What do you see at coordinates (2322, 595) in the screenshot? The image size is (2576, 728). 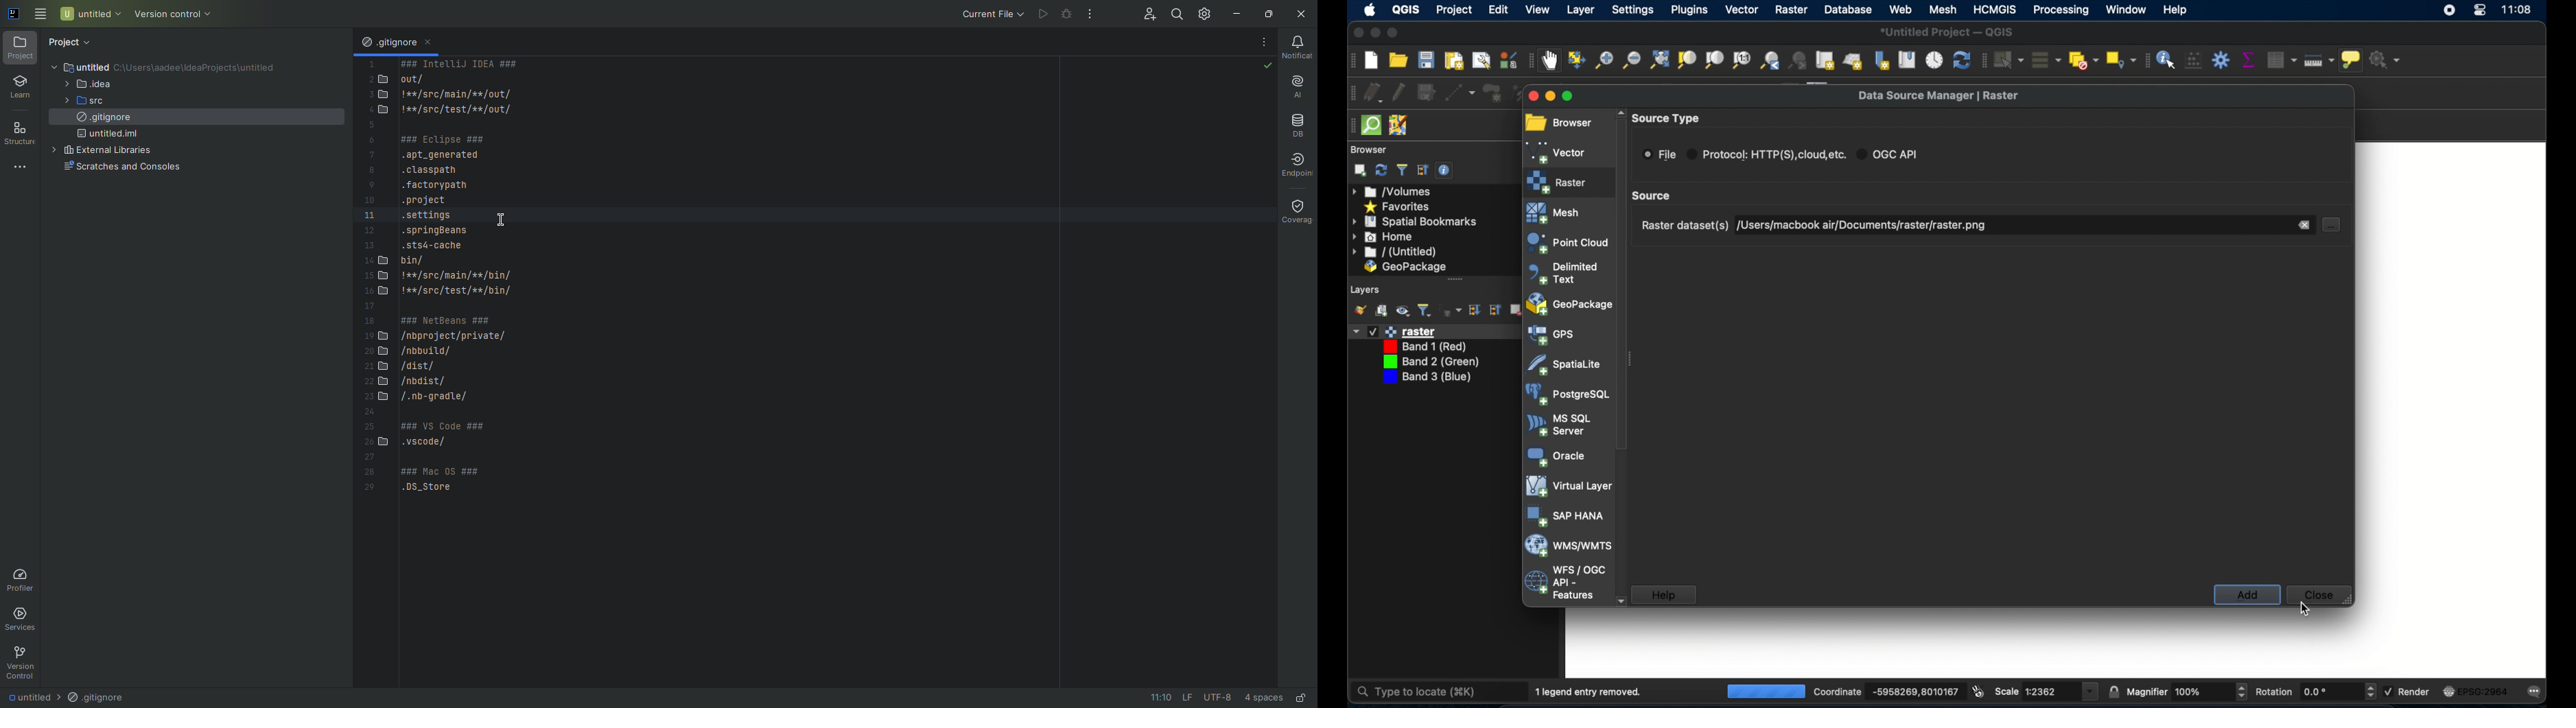 I see `close` at bounding box center [2322, 595].